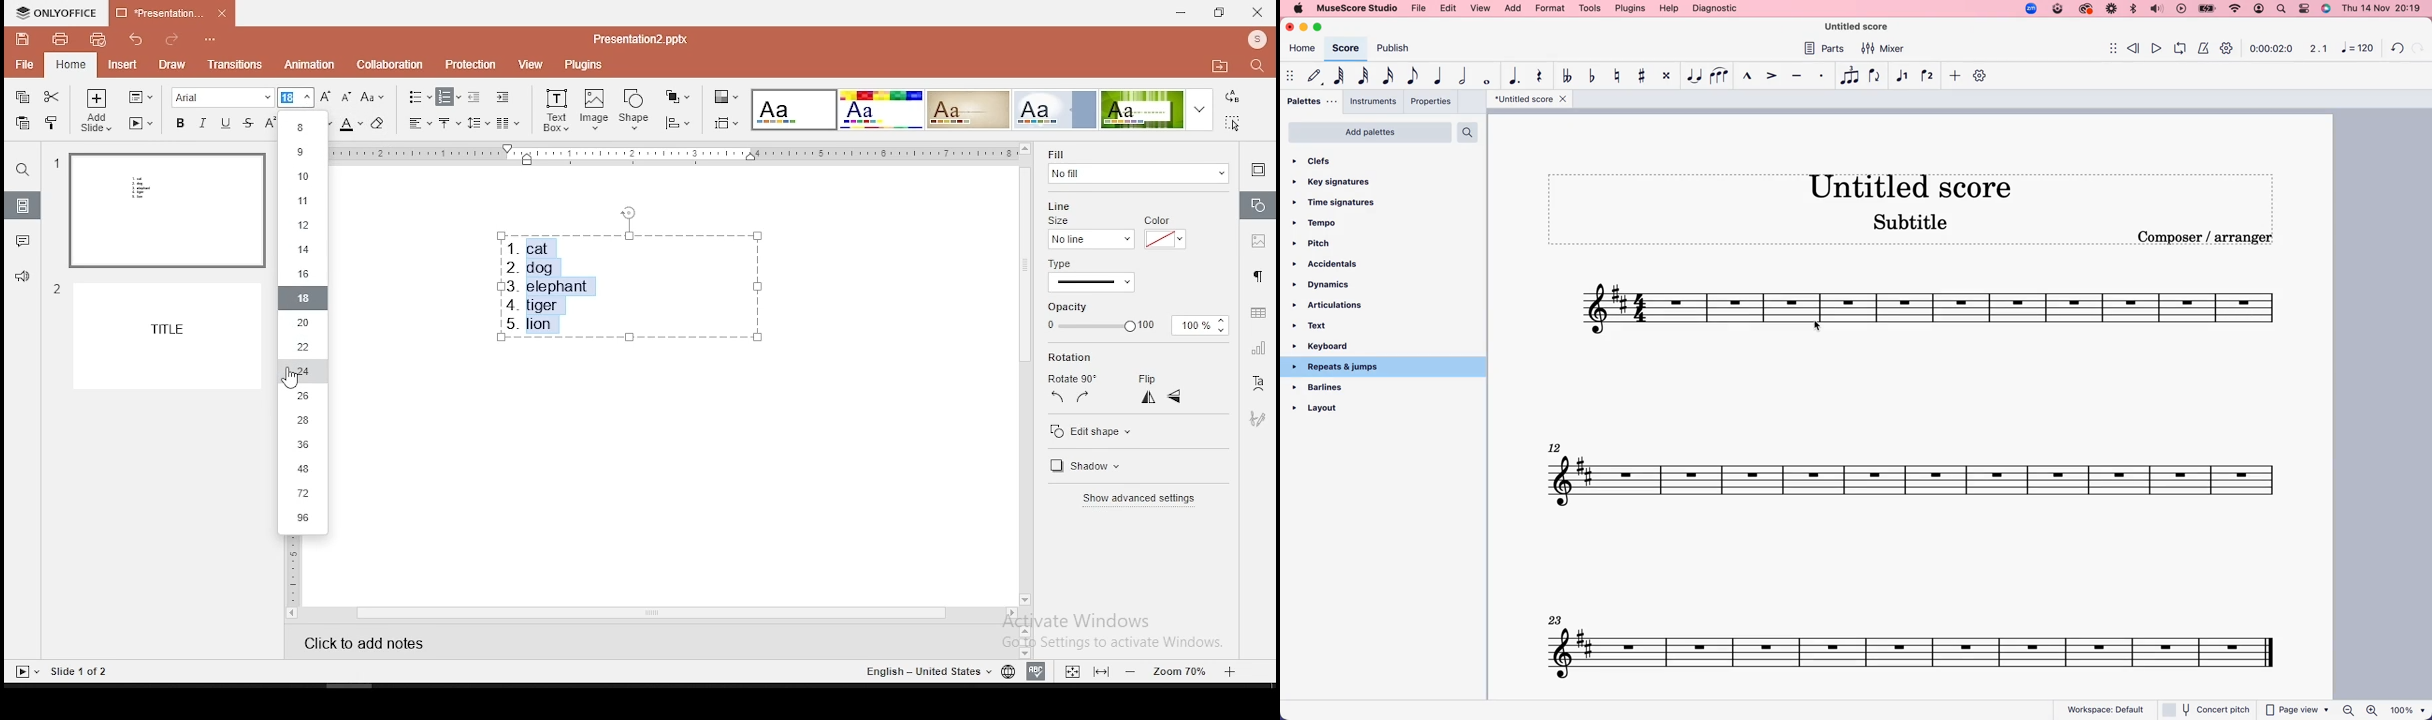 This screenshot has width=2436, height=728. Describe the element at coordinates (1069, 670) in the screenshot. I see `fit to width` at that location.